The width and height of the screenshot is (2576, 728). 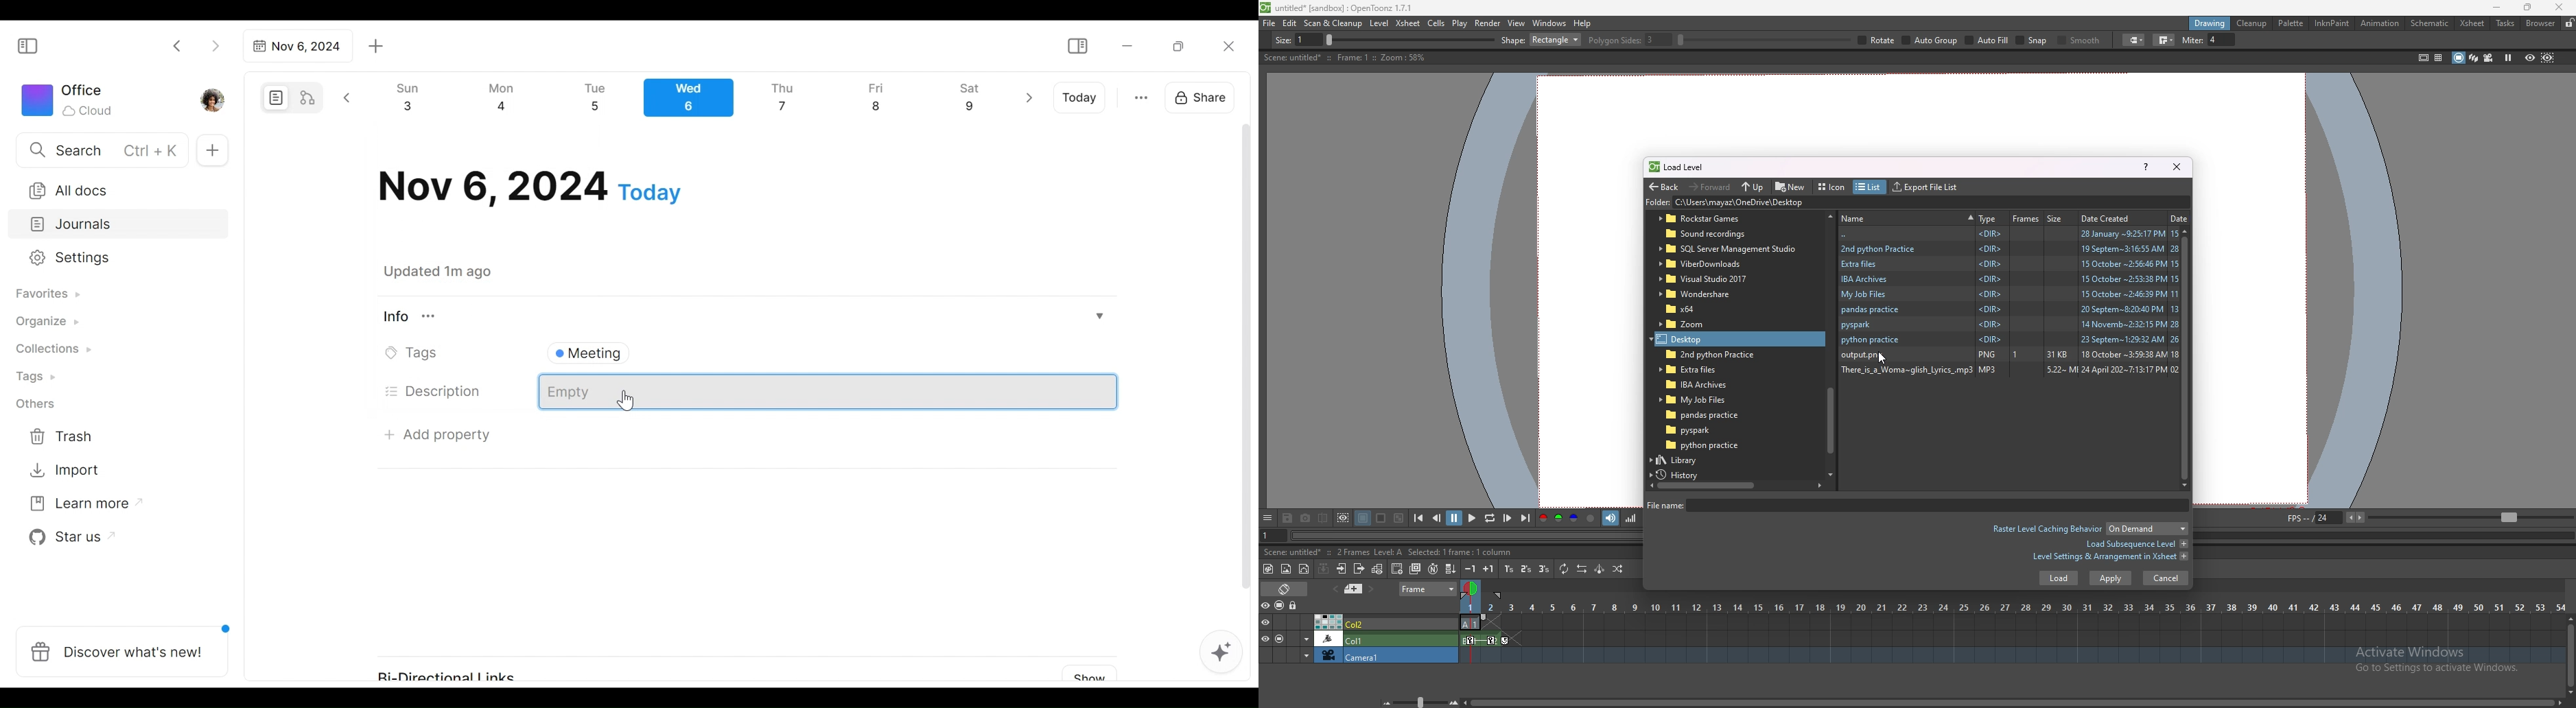 What do you see at coordinates (1416, 569) in the screenshot?
I see `duplicate drawing` at bounding box center [1416, 569].